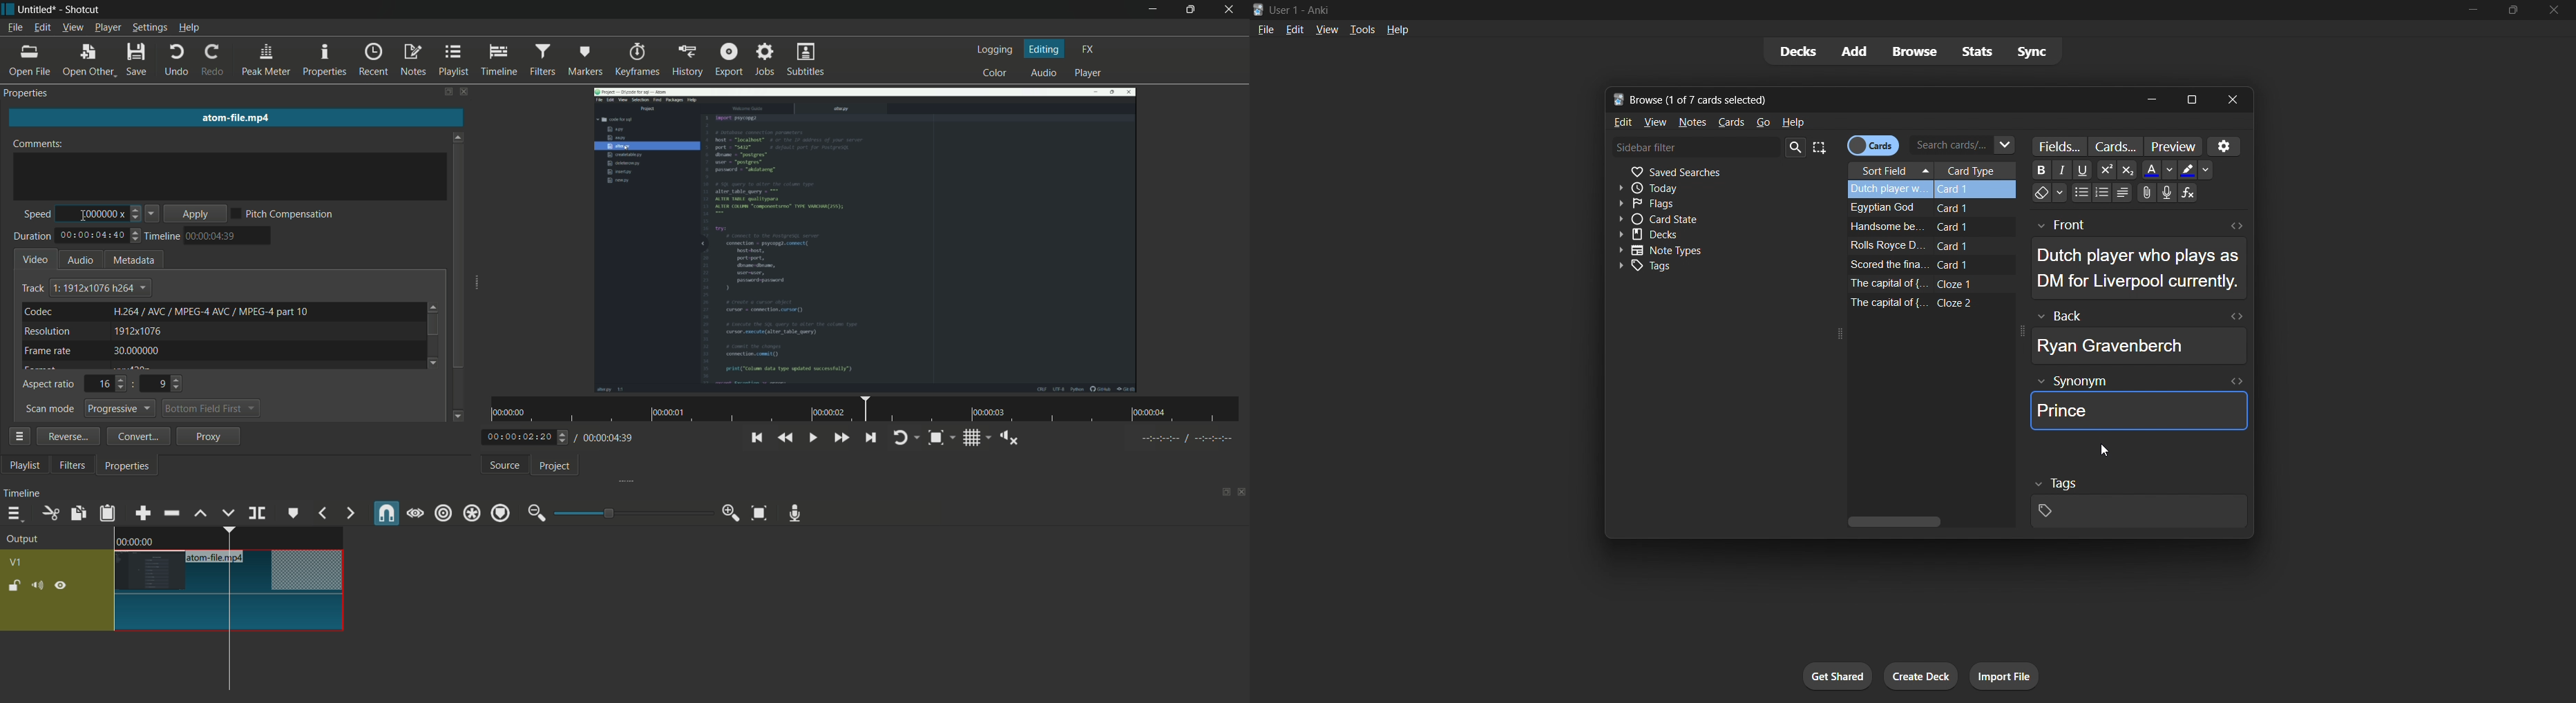 Image resolution: width=2576 pixels, height=728 pixels. Describe the element at coordinates (2036, 195) in the screenshot. I see `Eraser` at that location.